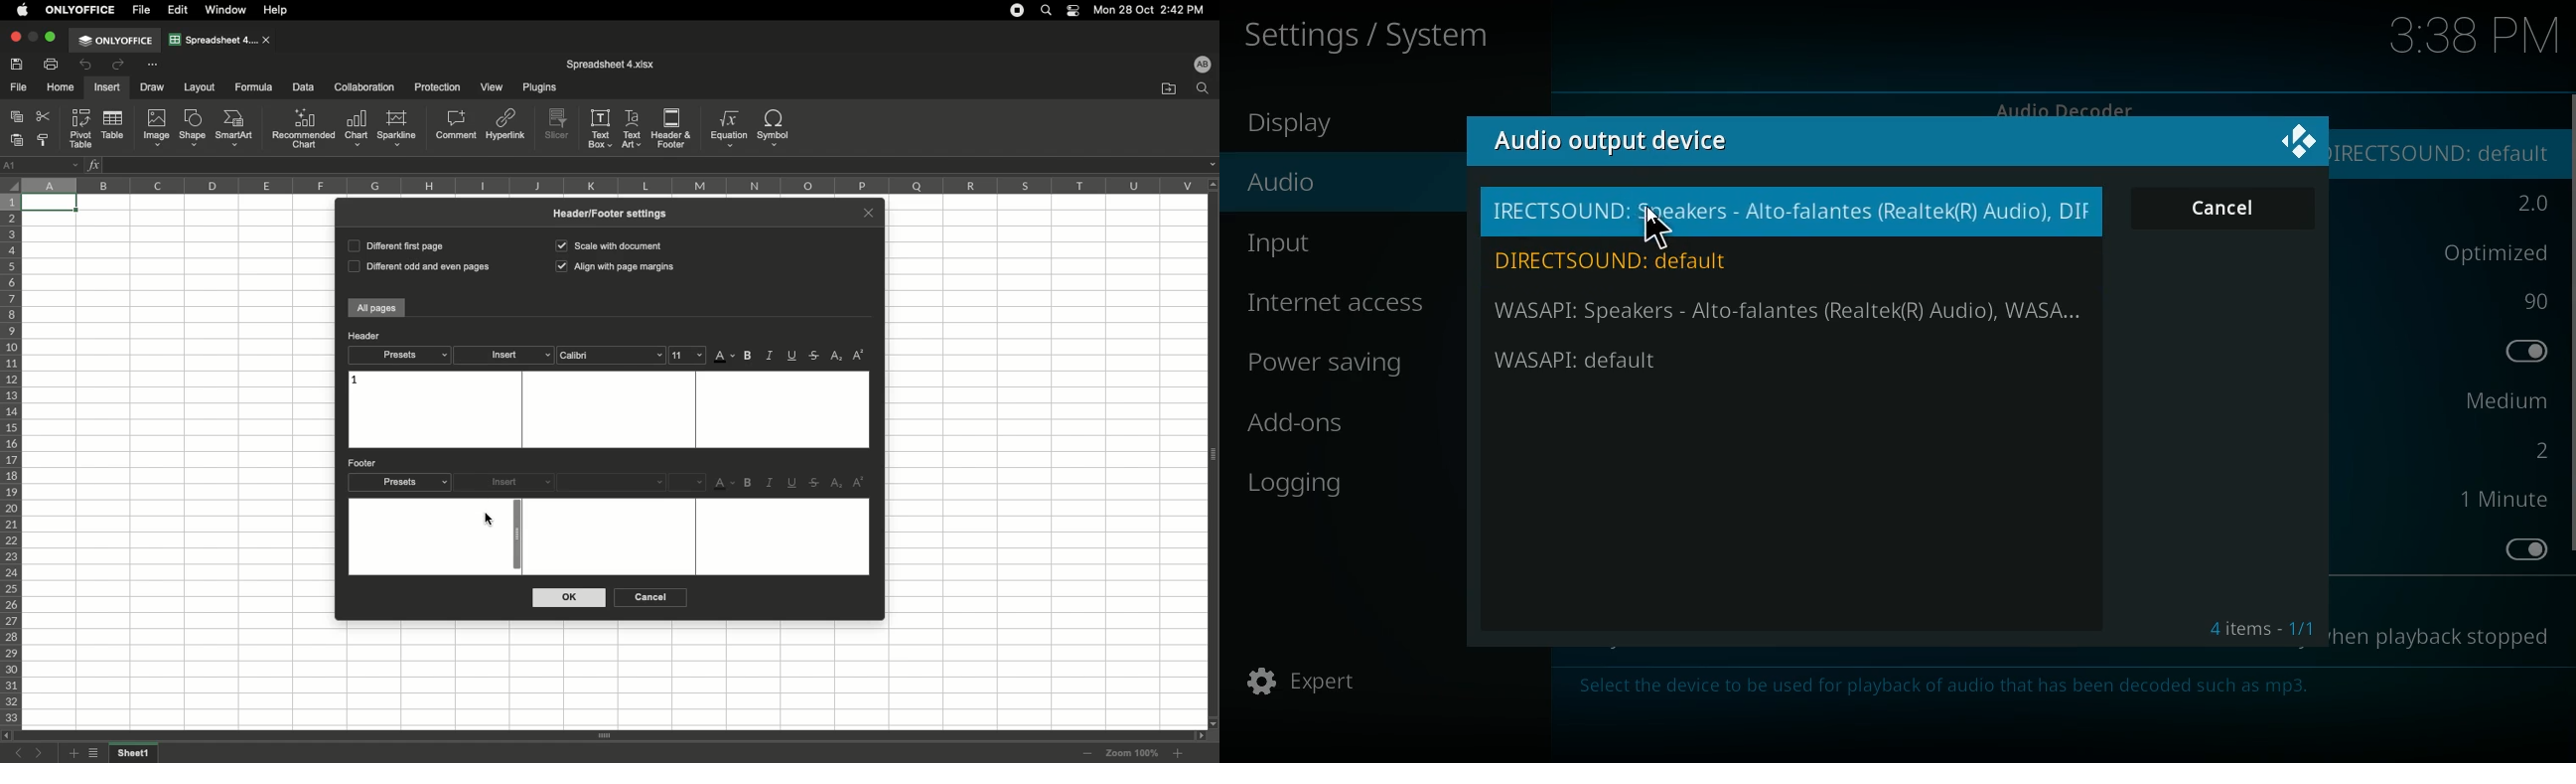  What do you see at coordinates (1213, 454) in the screenshot?
I see `Panel` at bounding box center [1213, 454].